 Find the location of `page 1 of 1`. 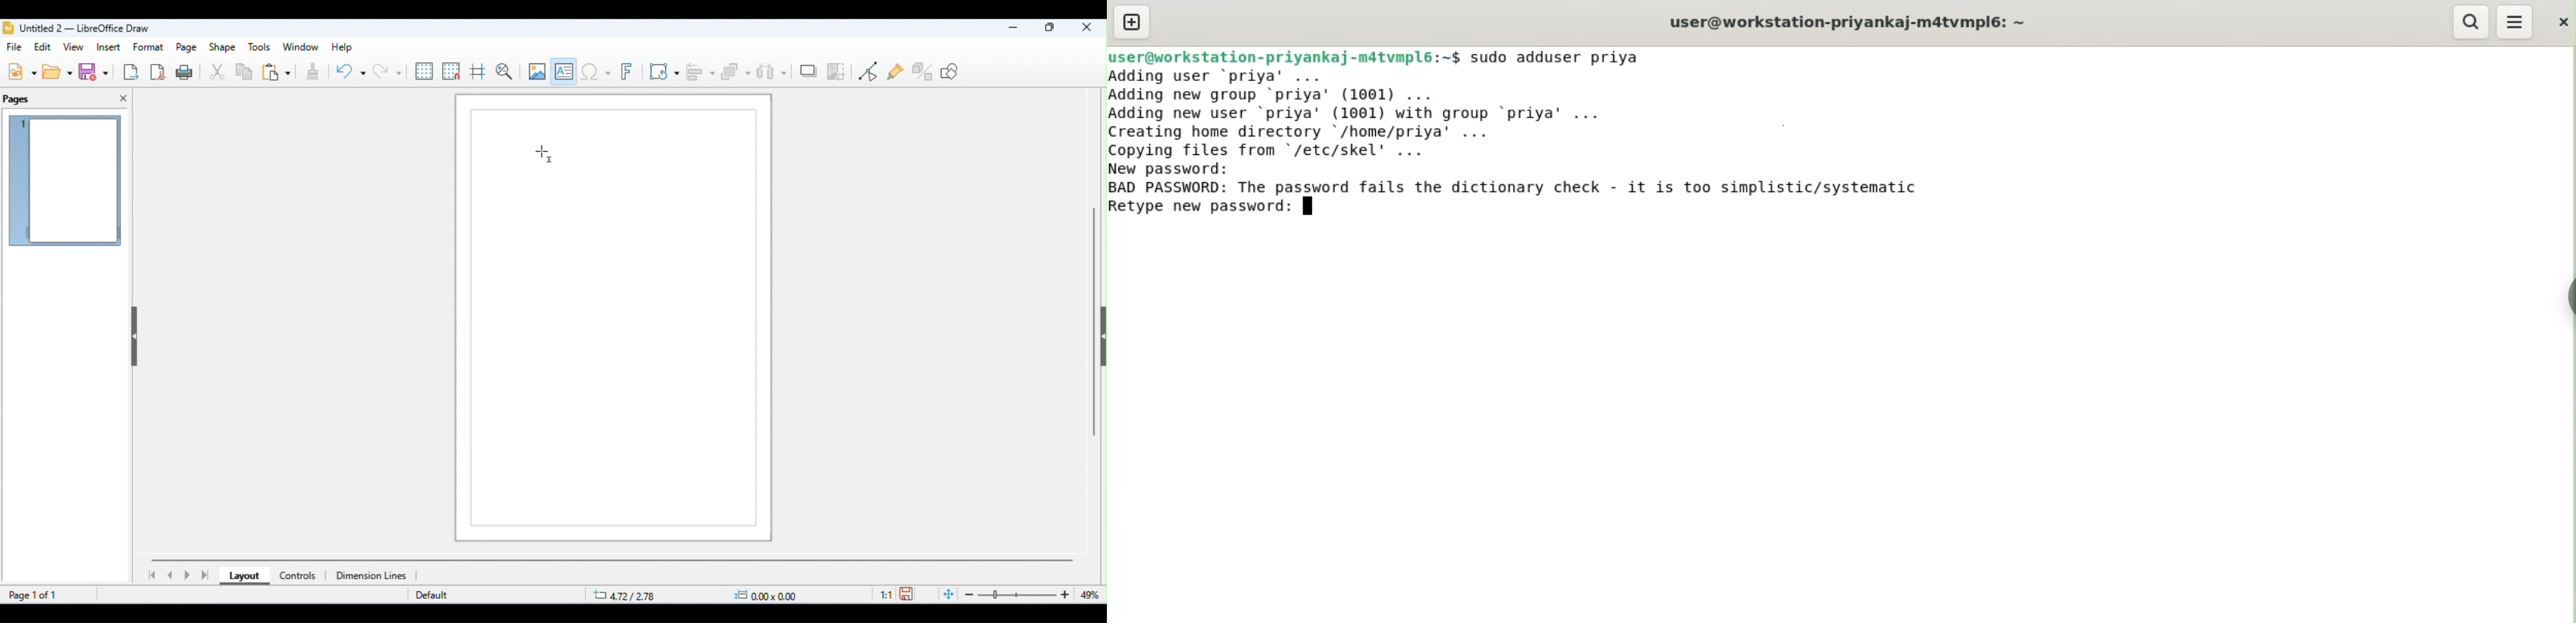

page 1 of 1 is located at coordinates (35, 595).